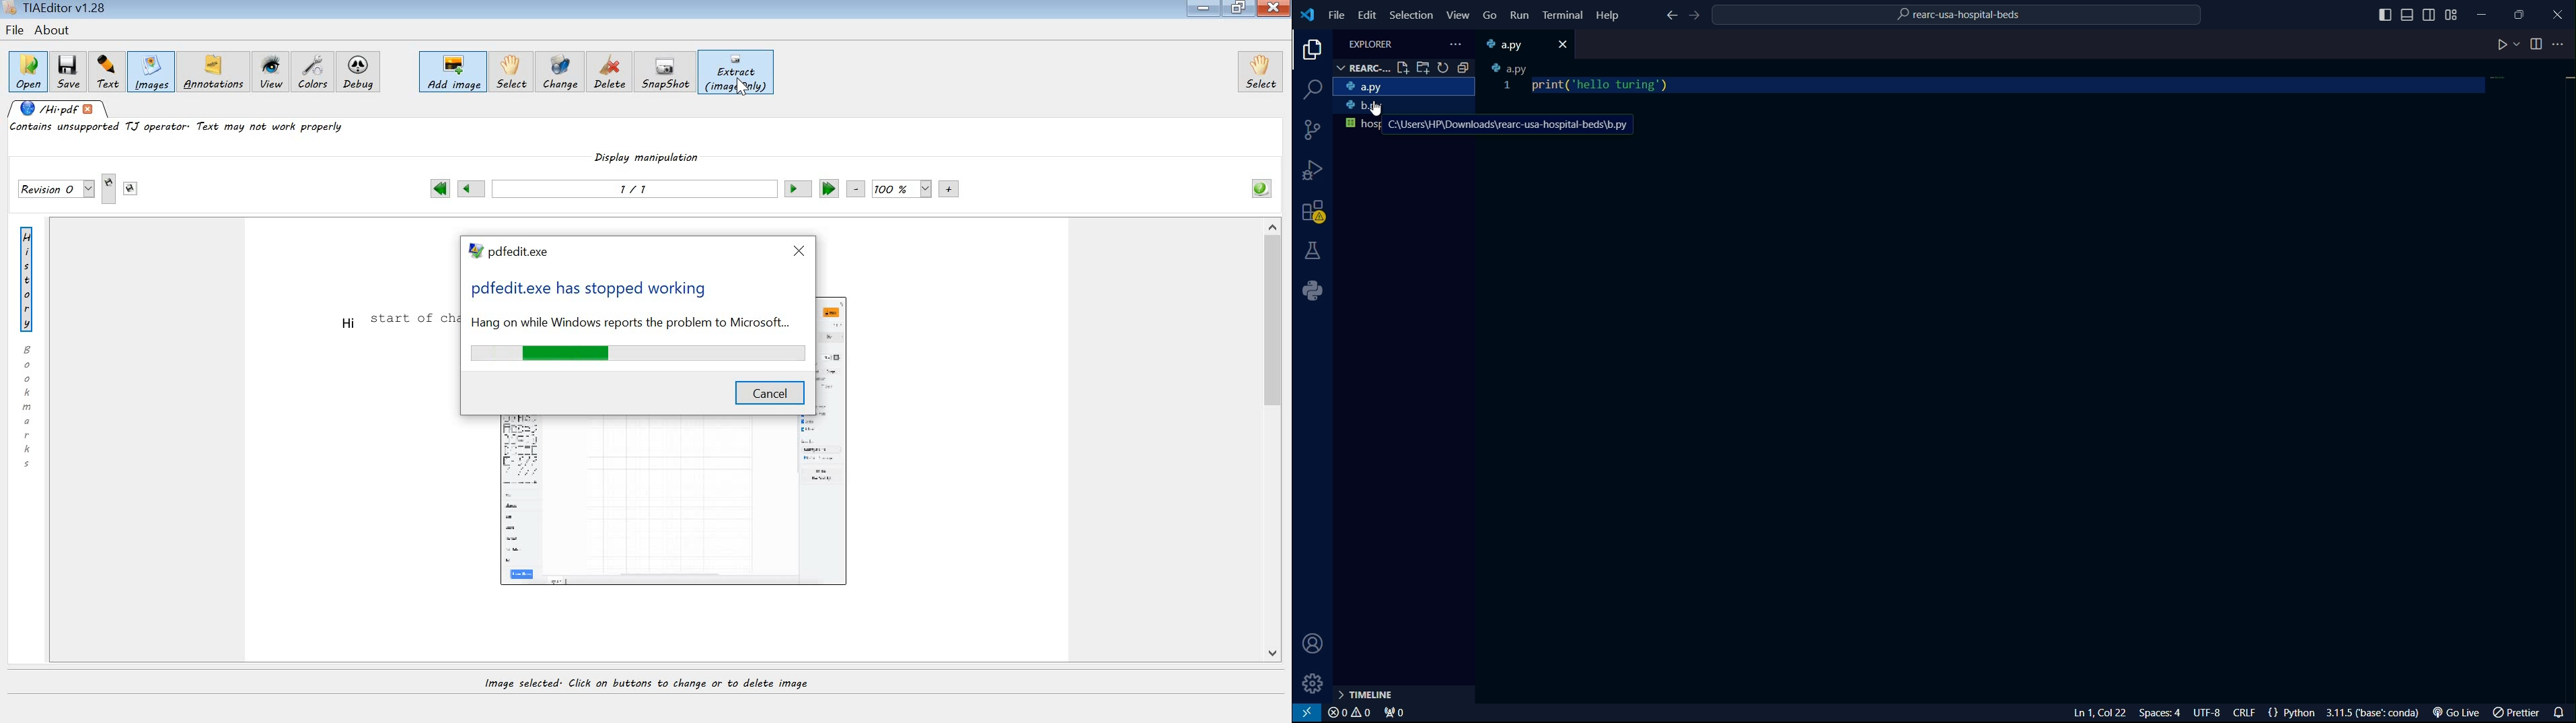 The height and width of the screenshot is (728, 2576). Describe the element at coordinates (511, 73) in the screenshot. I see `select` at that location.